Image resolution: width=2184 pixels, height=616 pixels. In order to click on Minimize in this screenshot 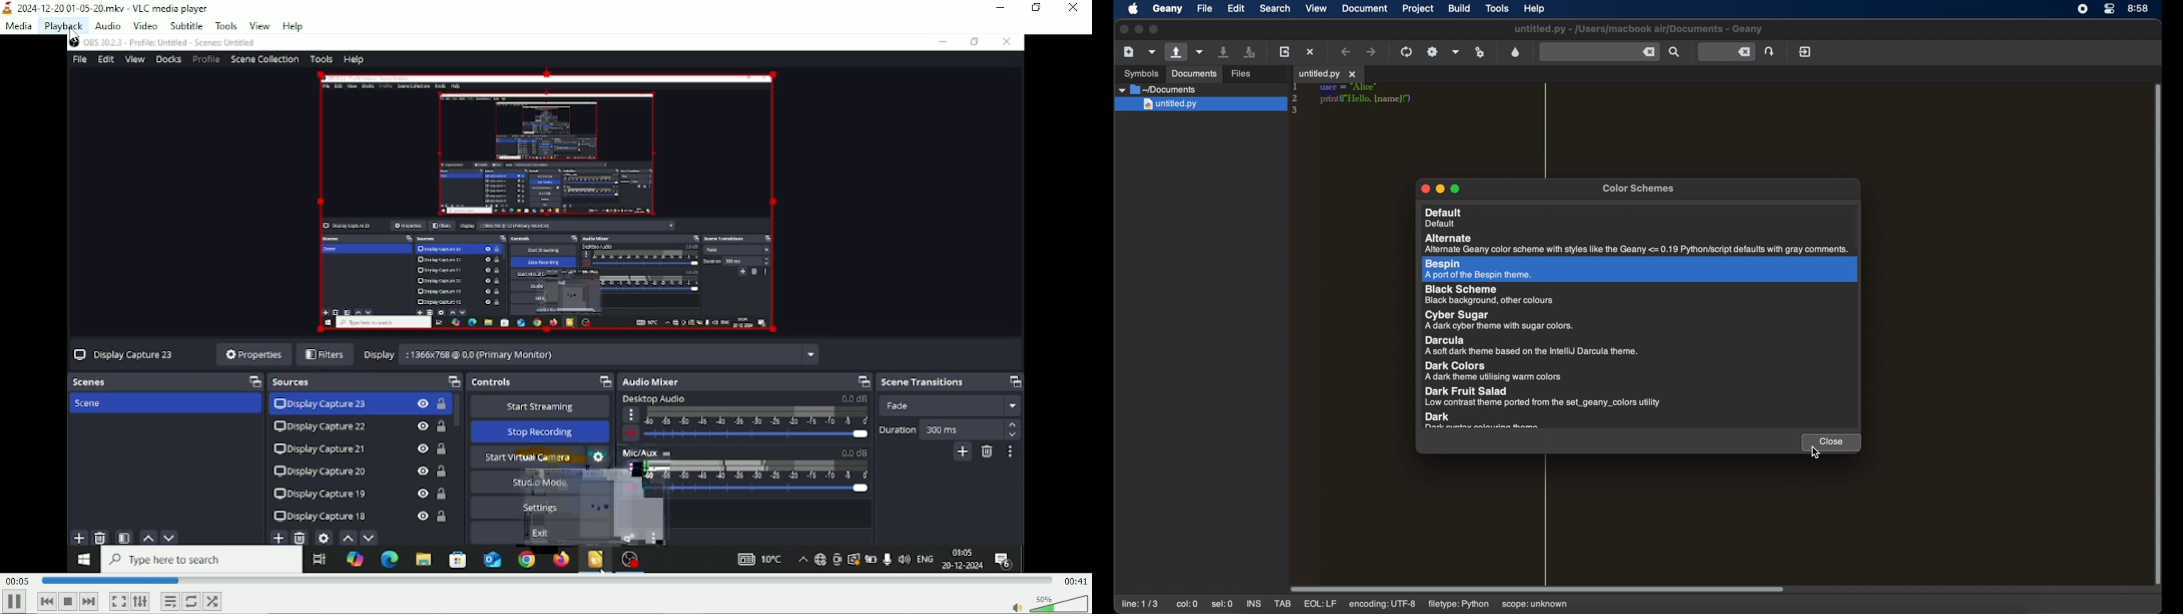, I will do `click(1000, 8)`.